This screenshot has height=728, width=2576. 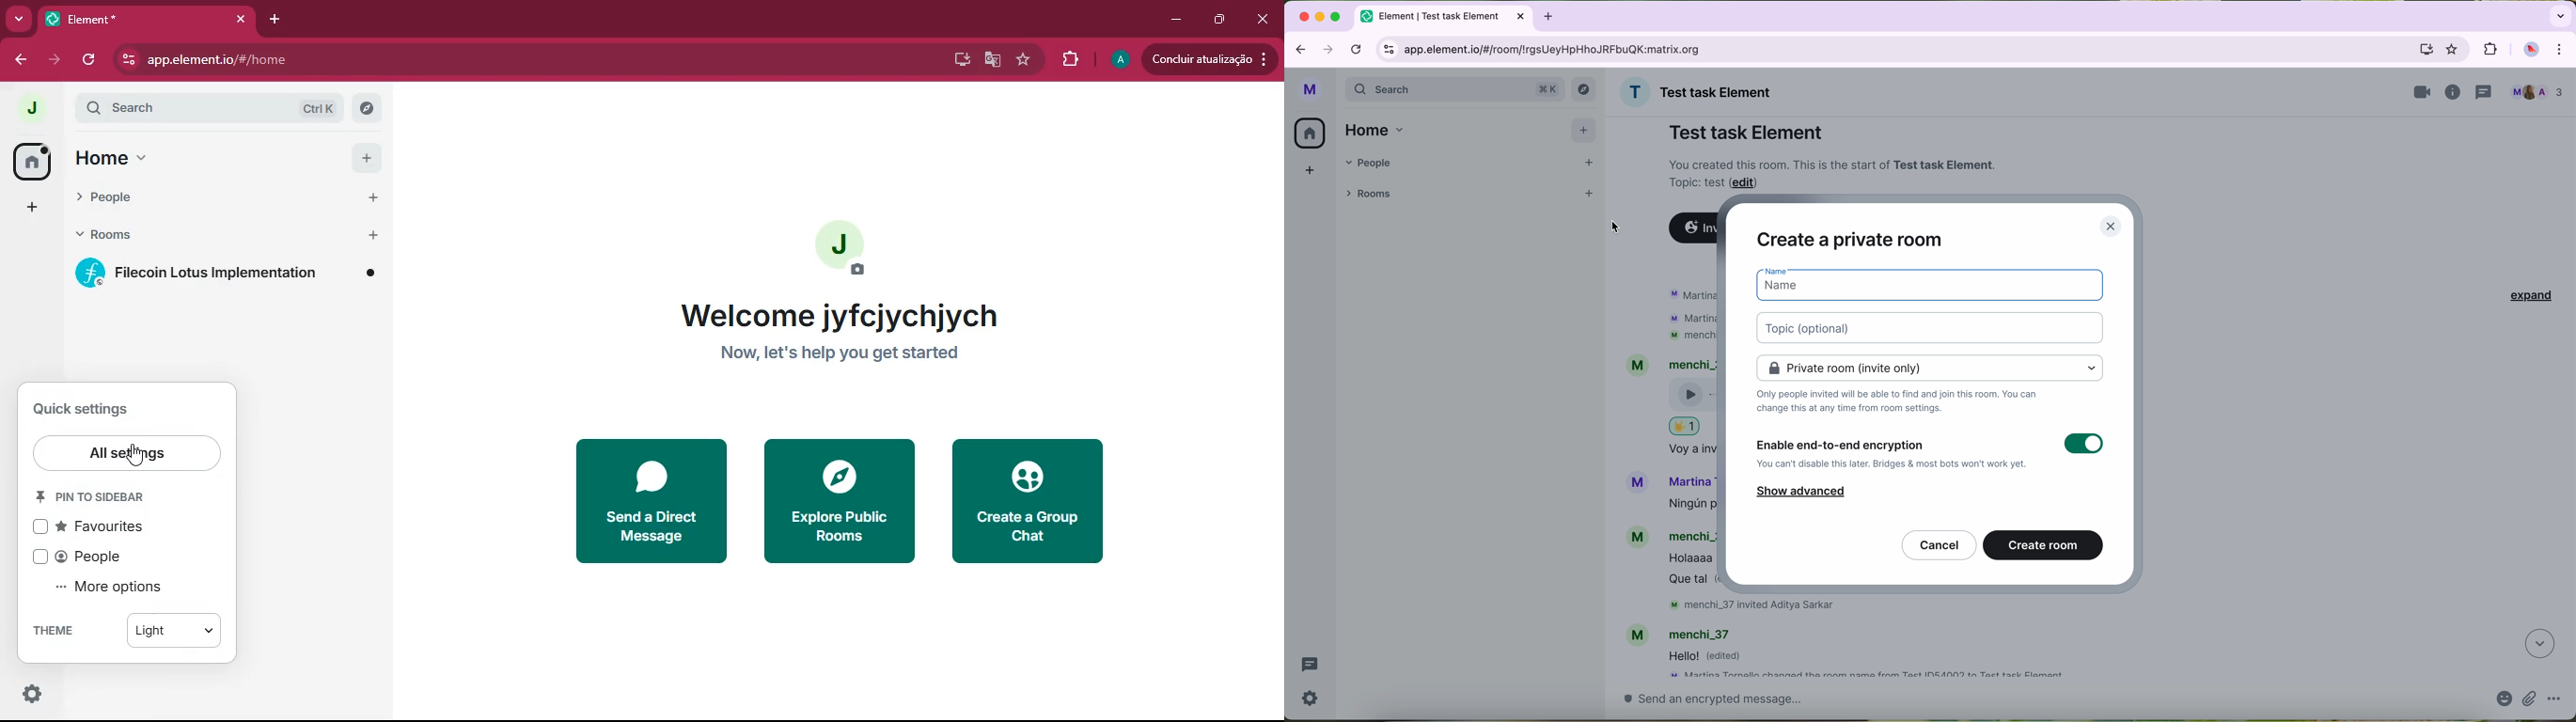 What do you see at coordinates (1835, 172) in the screenshot?
I see `note` at bounding box center [1835, 172].